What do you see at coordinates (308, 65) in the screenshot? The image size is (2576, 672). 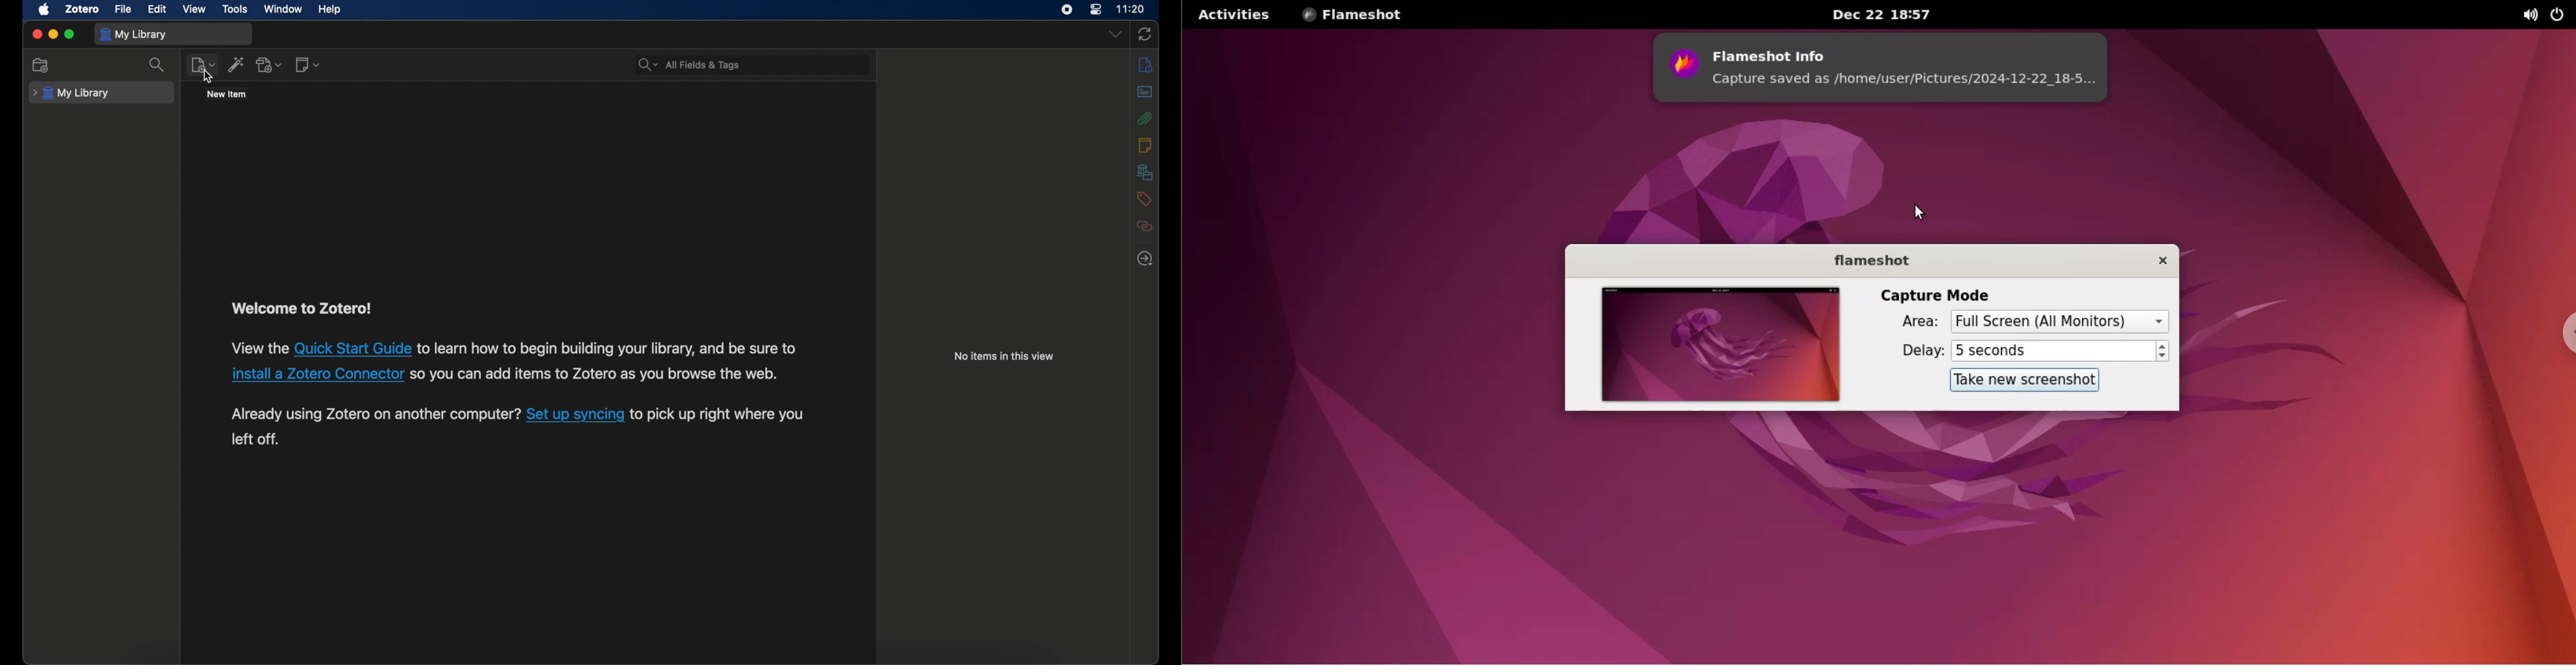 I see `add note` at bounding box center [308, 65].